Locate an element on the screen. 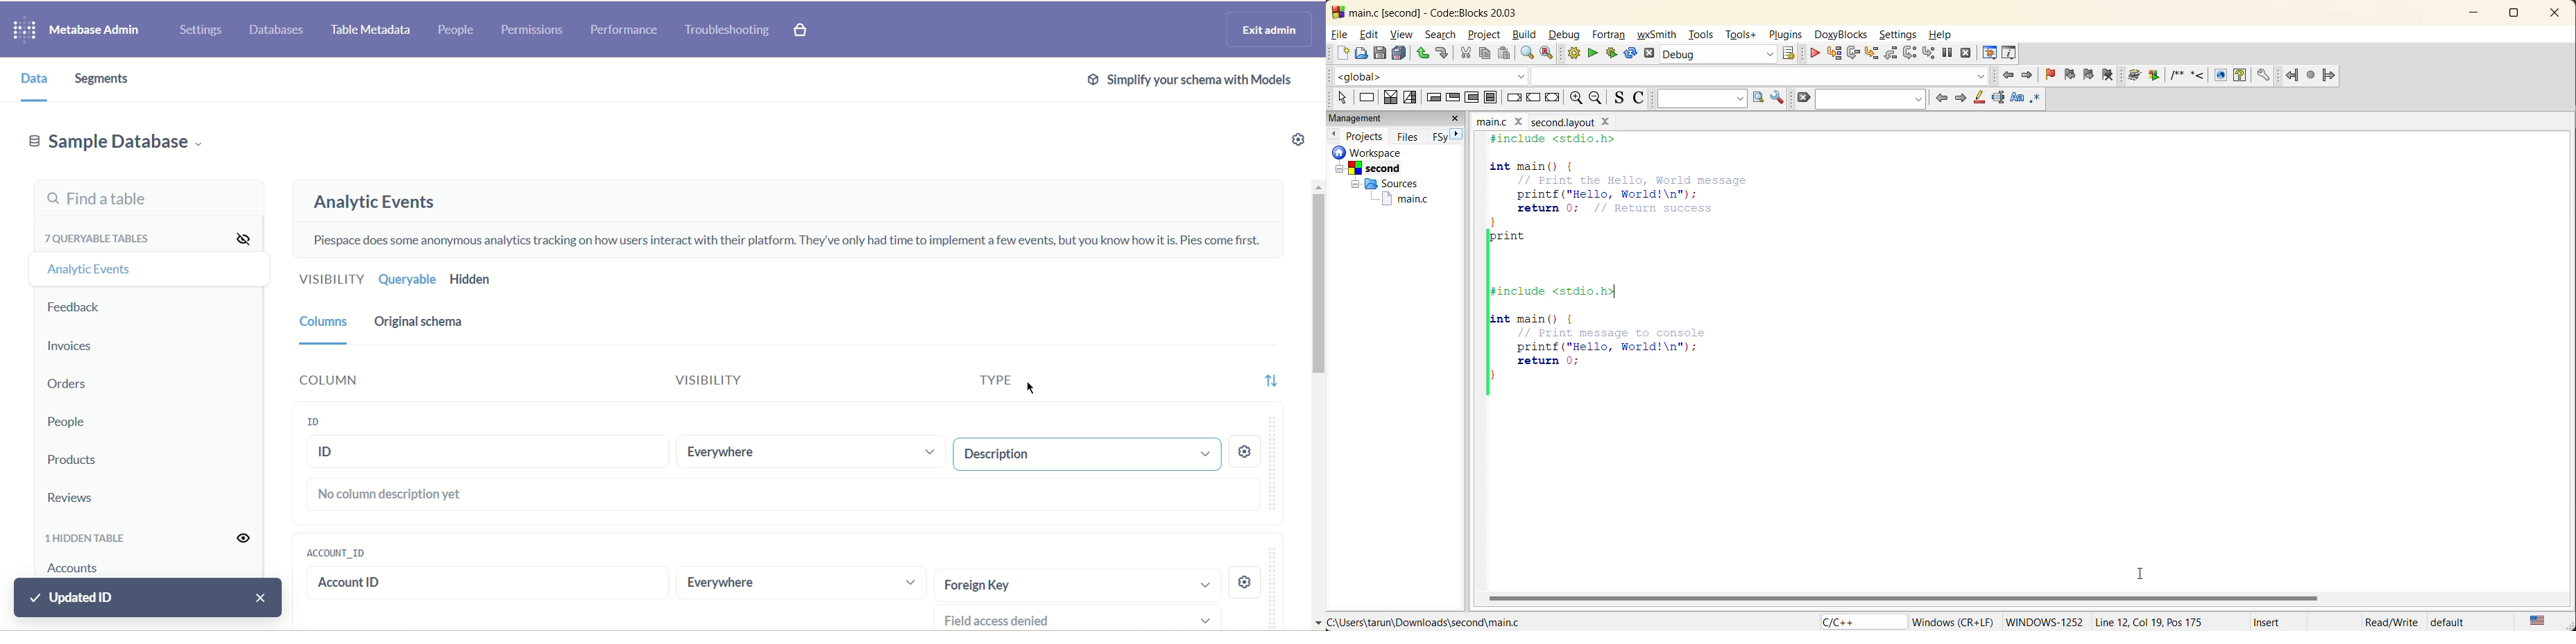  settings is located at coordinates (1288, 143).